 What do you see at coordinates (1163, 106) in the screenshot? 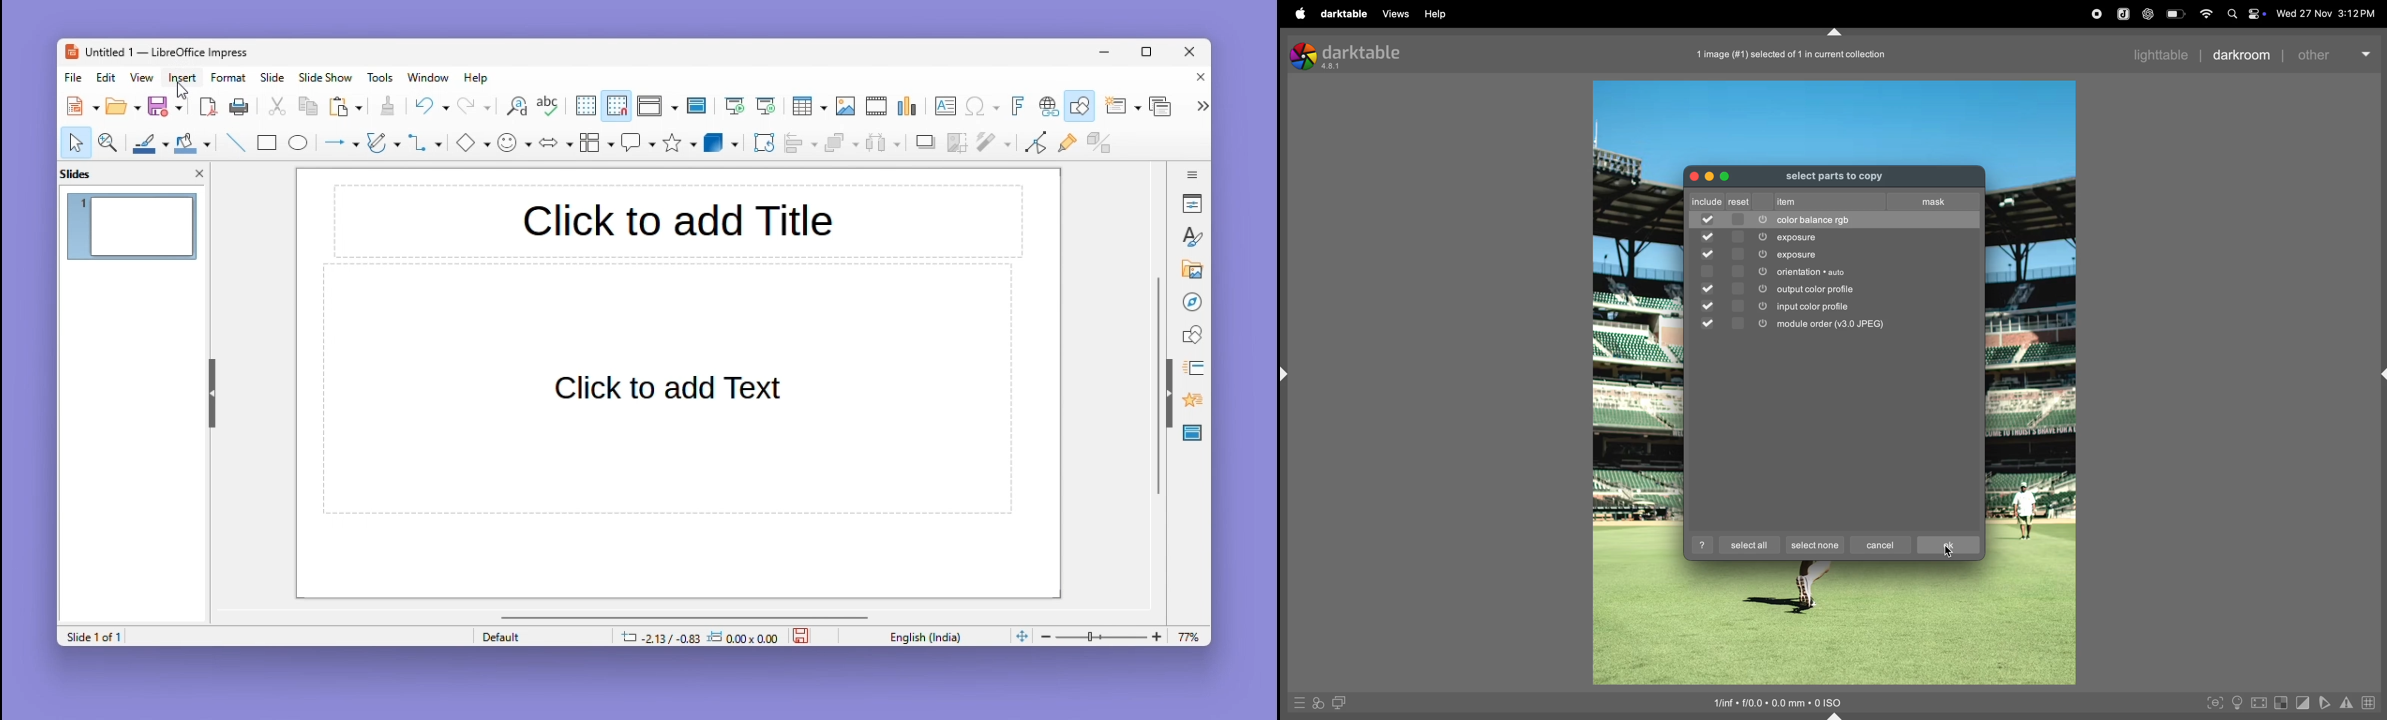
I see `Duplicate slide` at bounding box center [1163, 106].